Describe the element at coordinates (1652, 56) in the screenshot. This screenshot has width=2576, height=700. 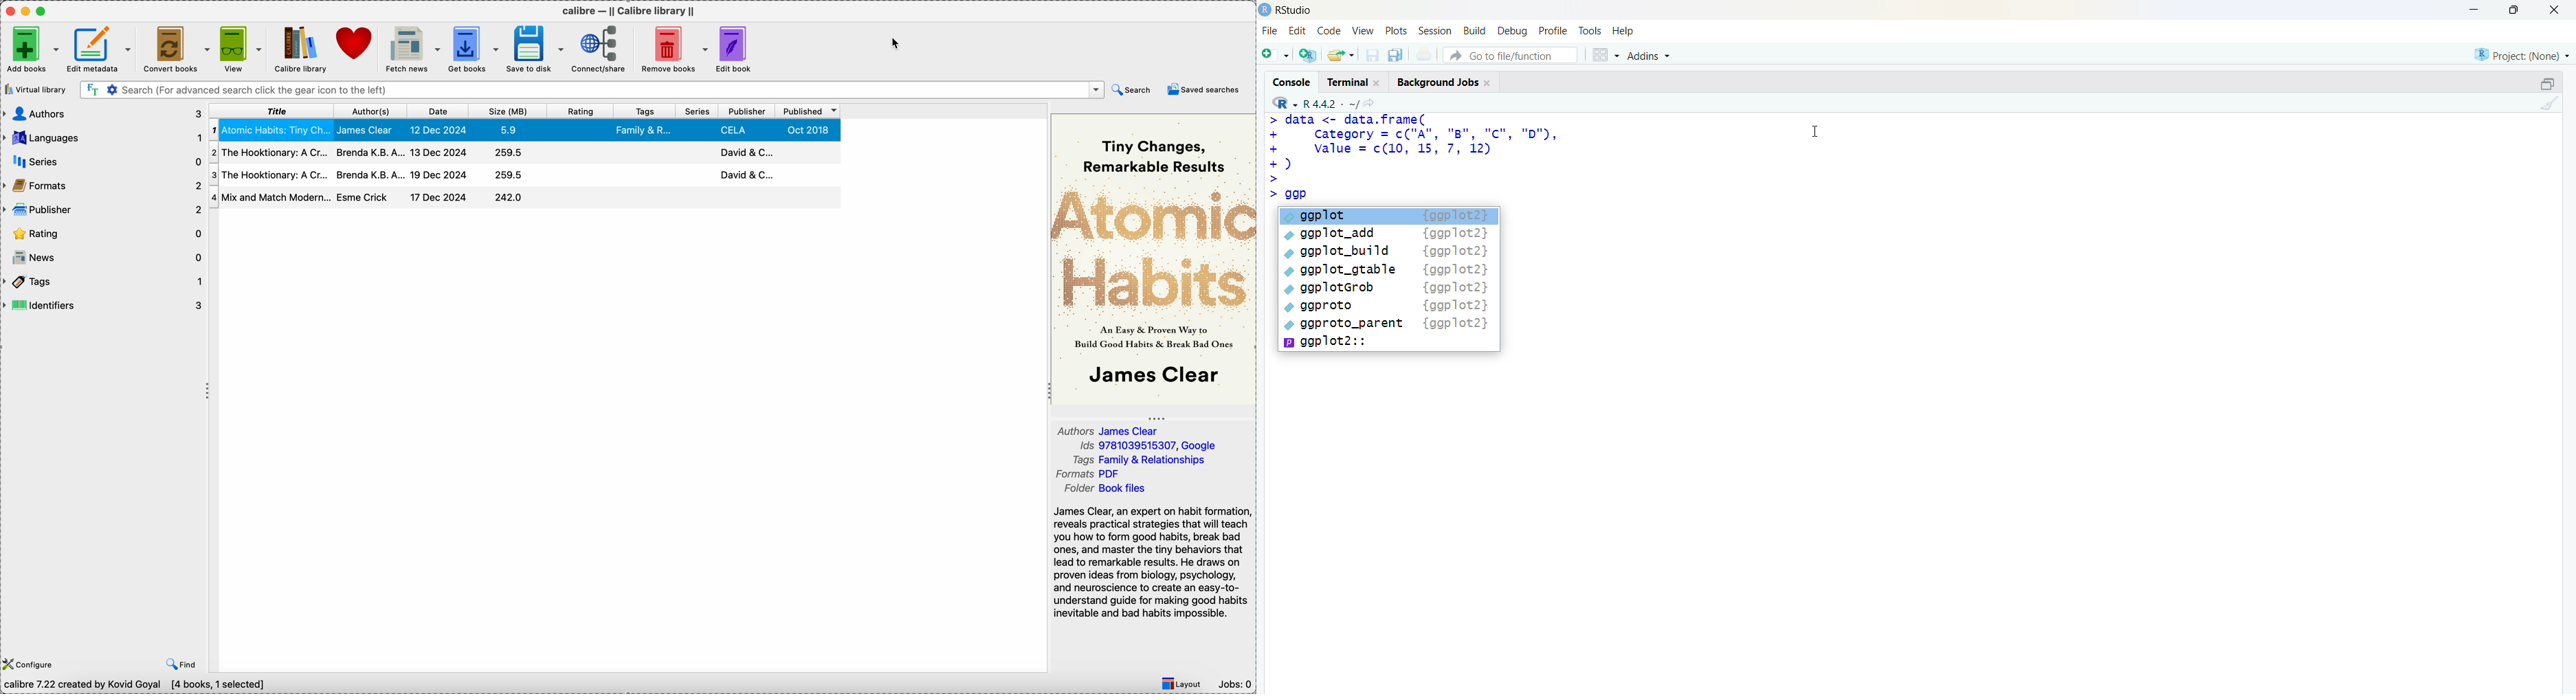
I see `Addins` at that location.